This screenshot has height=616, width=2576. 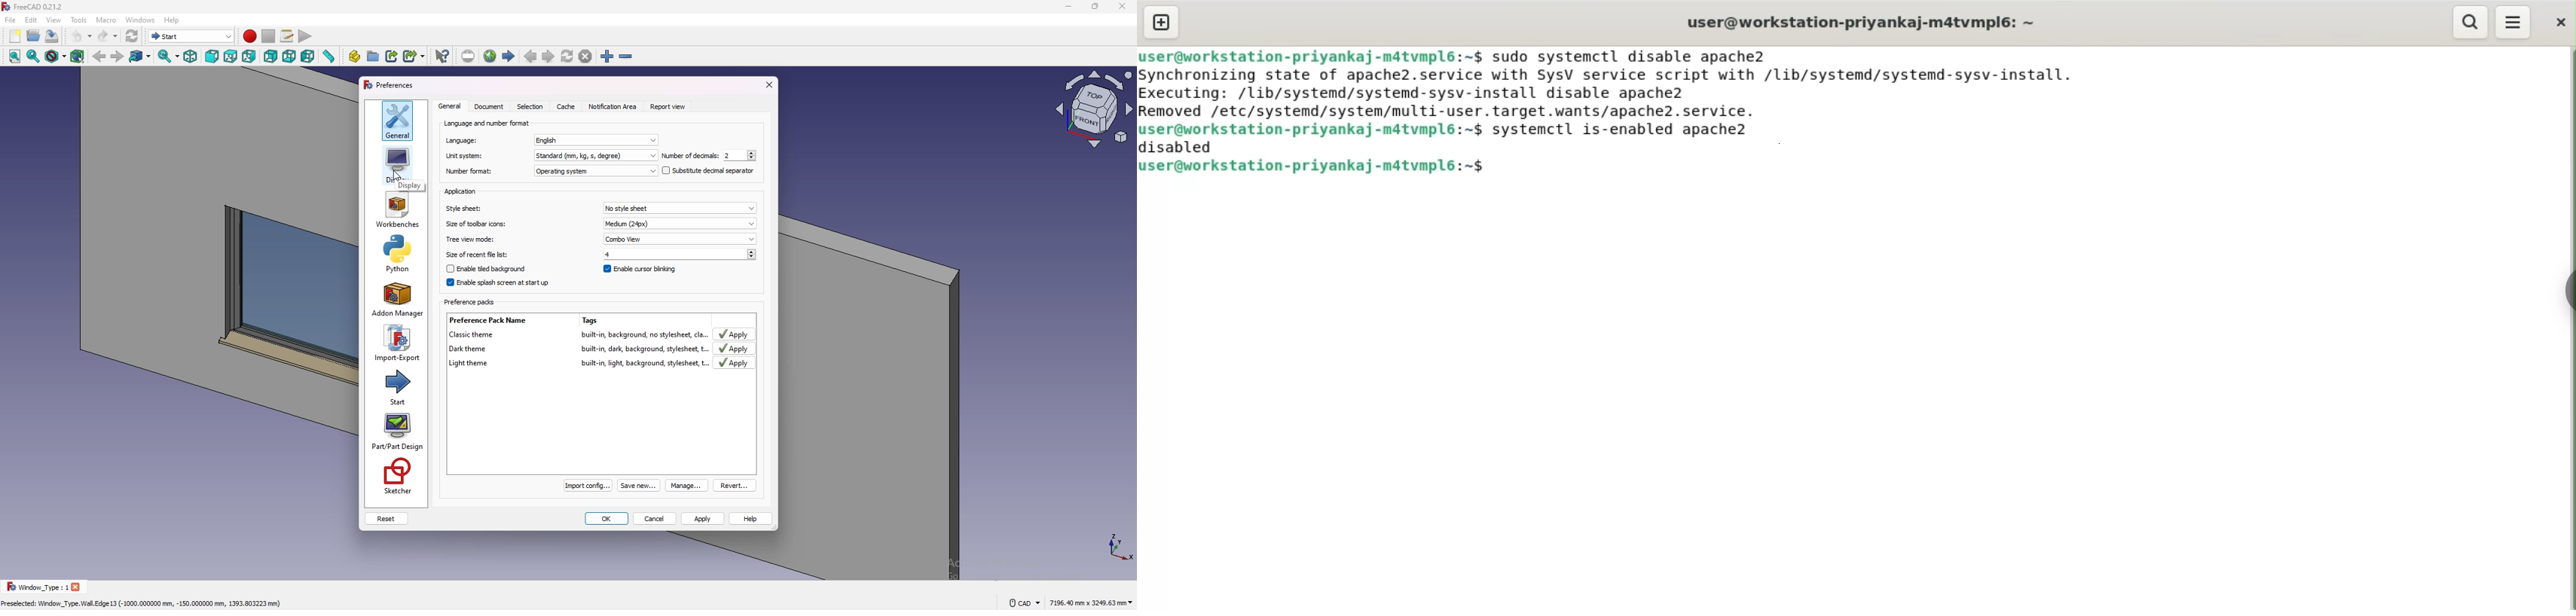 What do you see at coordinates (1091, 602) in the screenshot?
I see `7196.40 mm x 3249.63 mm ¥` at bounding box center [1091, 602].